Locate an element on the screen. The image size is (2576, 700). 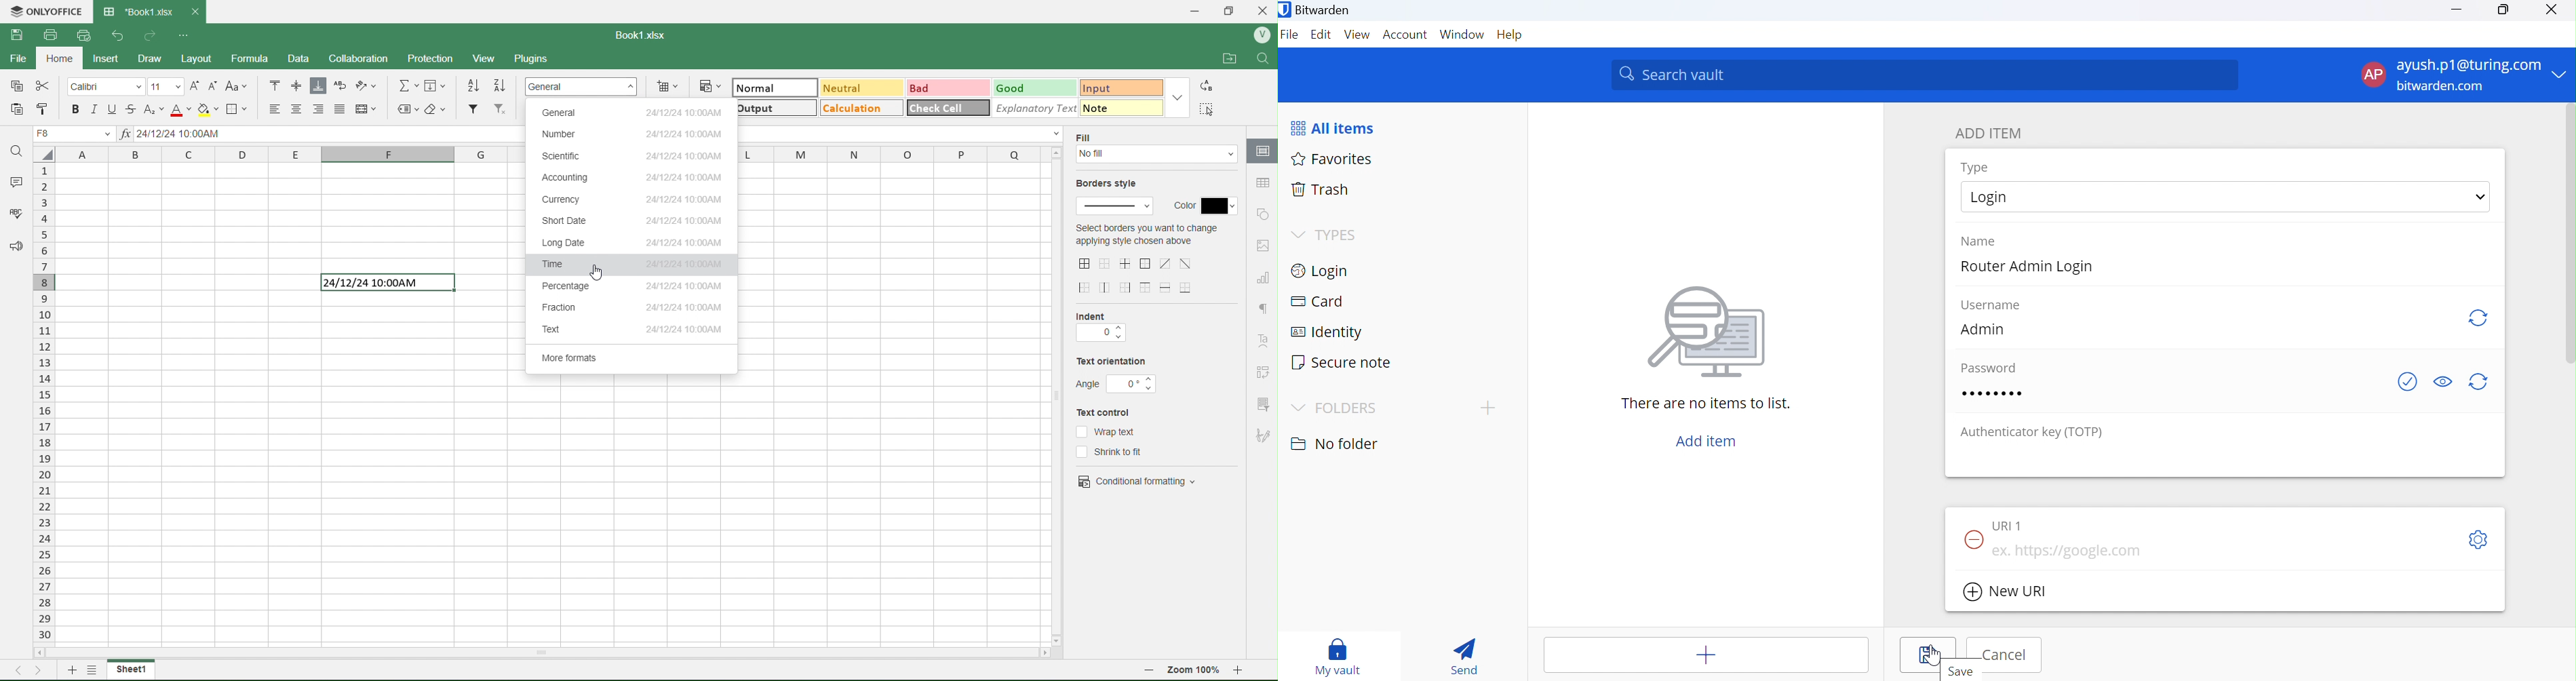
Clear Filter is located at coordinates (500, 110).